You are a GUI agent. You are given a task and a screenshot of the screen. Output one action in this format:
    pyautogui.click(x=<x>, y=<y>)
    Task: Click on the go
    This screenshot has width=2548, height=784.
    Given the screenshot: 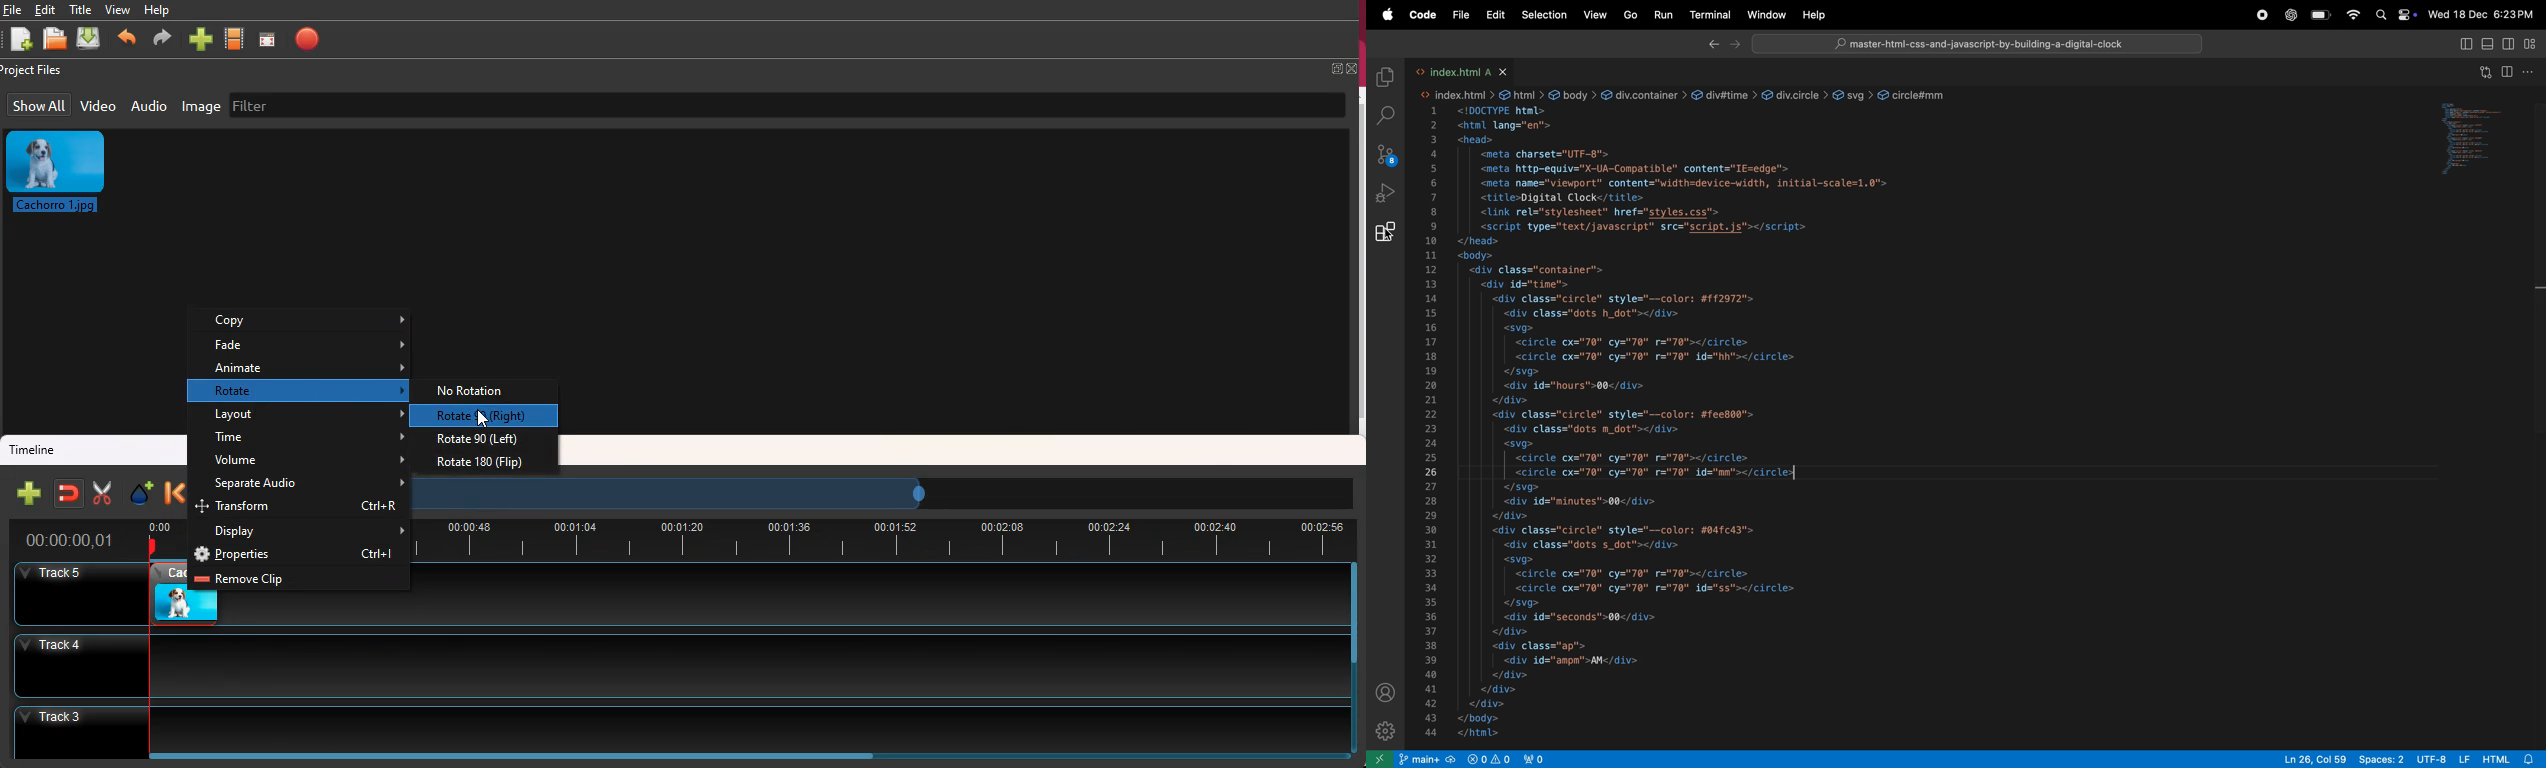 What is the action you would take?
    pyautogui.click(x=1628, y=15)
    